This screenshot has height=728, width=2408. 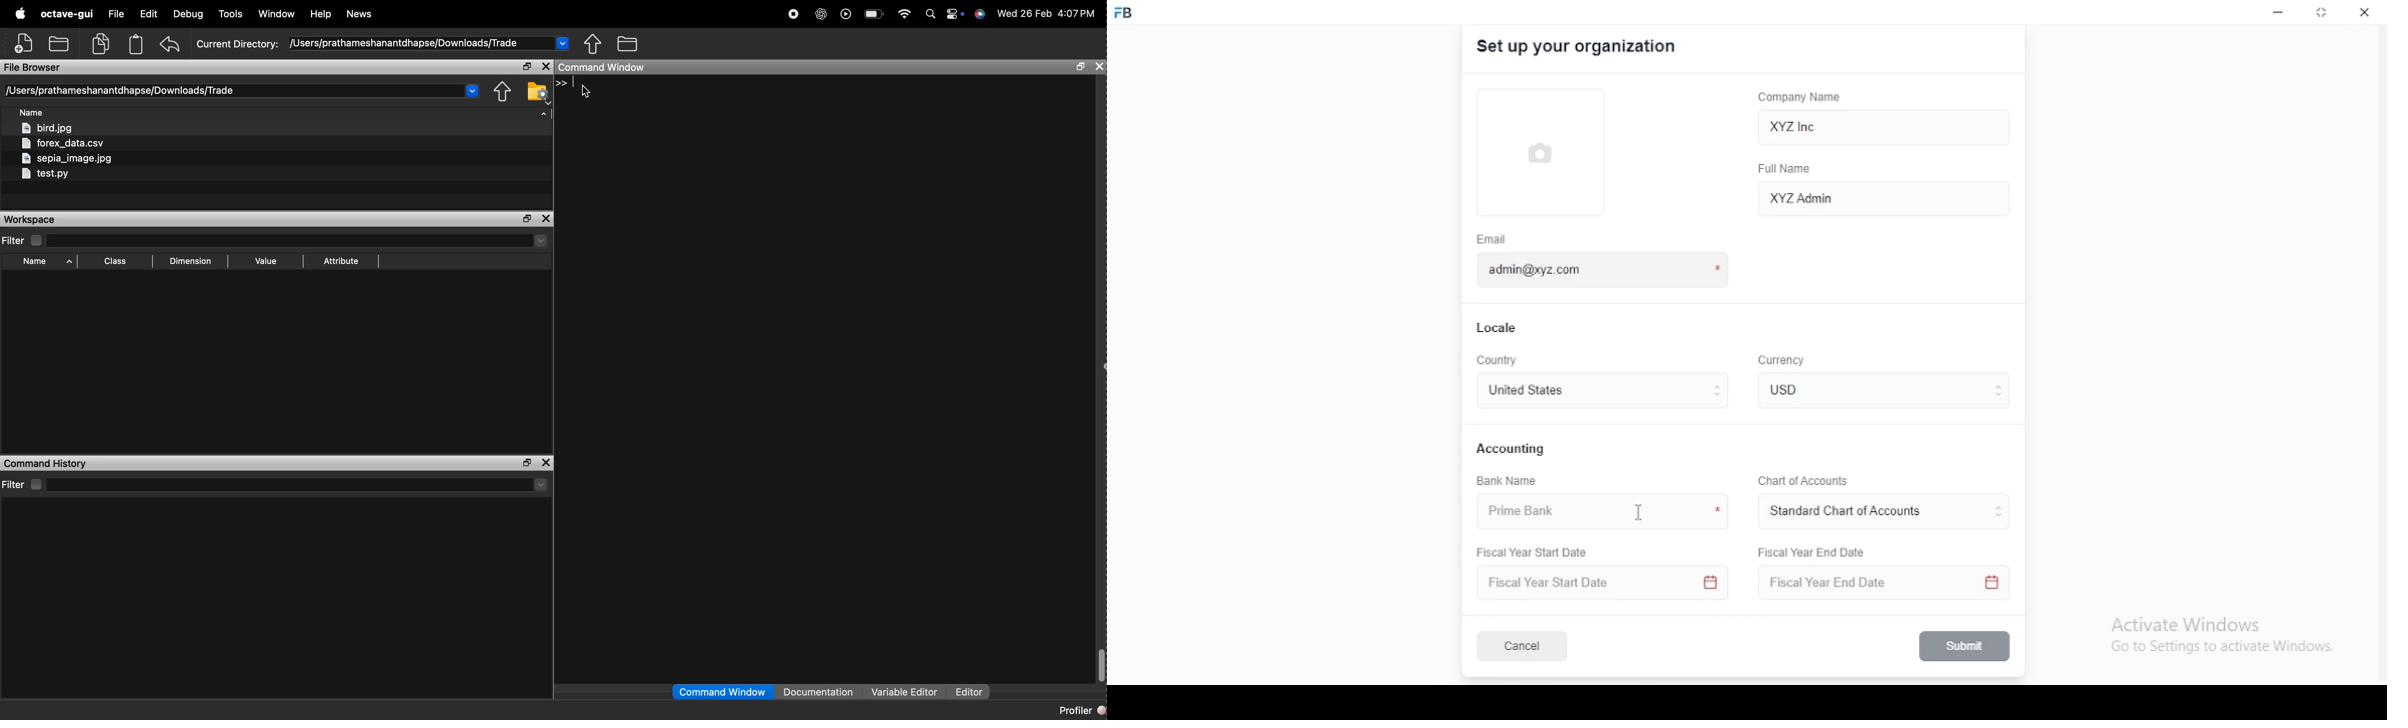 What do you see at coordinates (601, 68) in the screenshot?
I see `Command Window` at bounding box center [601, 68].